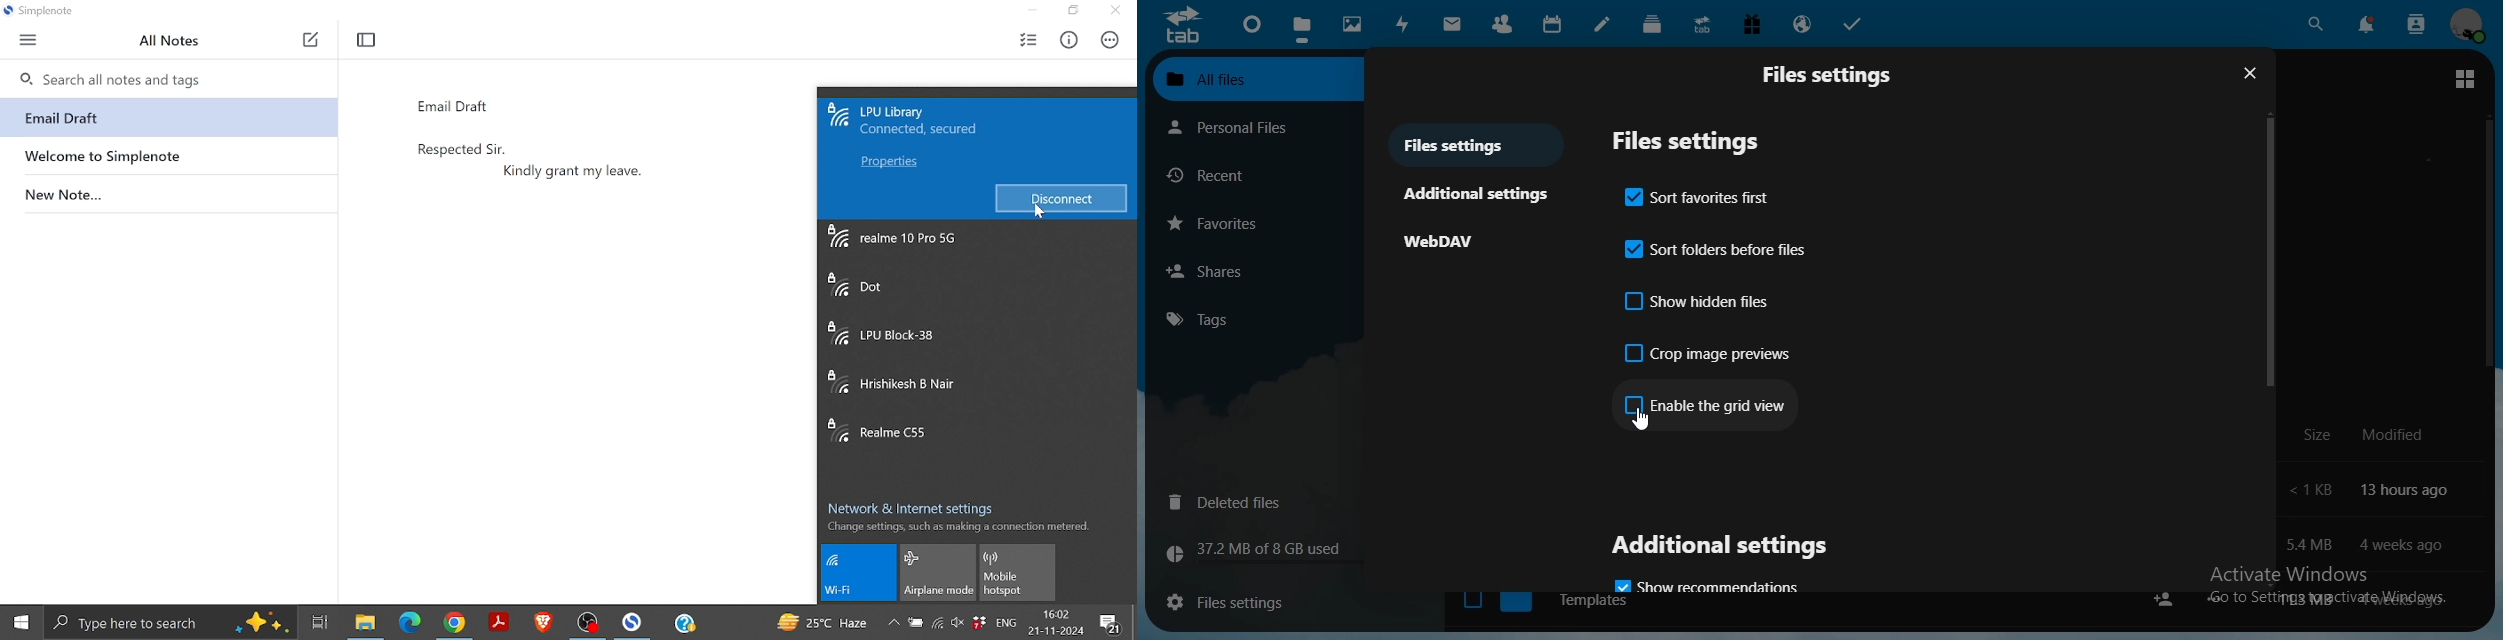  I want to click on crop image previews, so click(1710, 353).